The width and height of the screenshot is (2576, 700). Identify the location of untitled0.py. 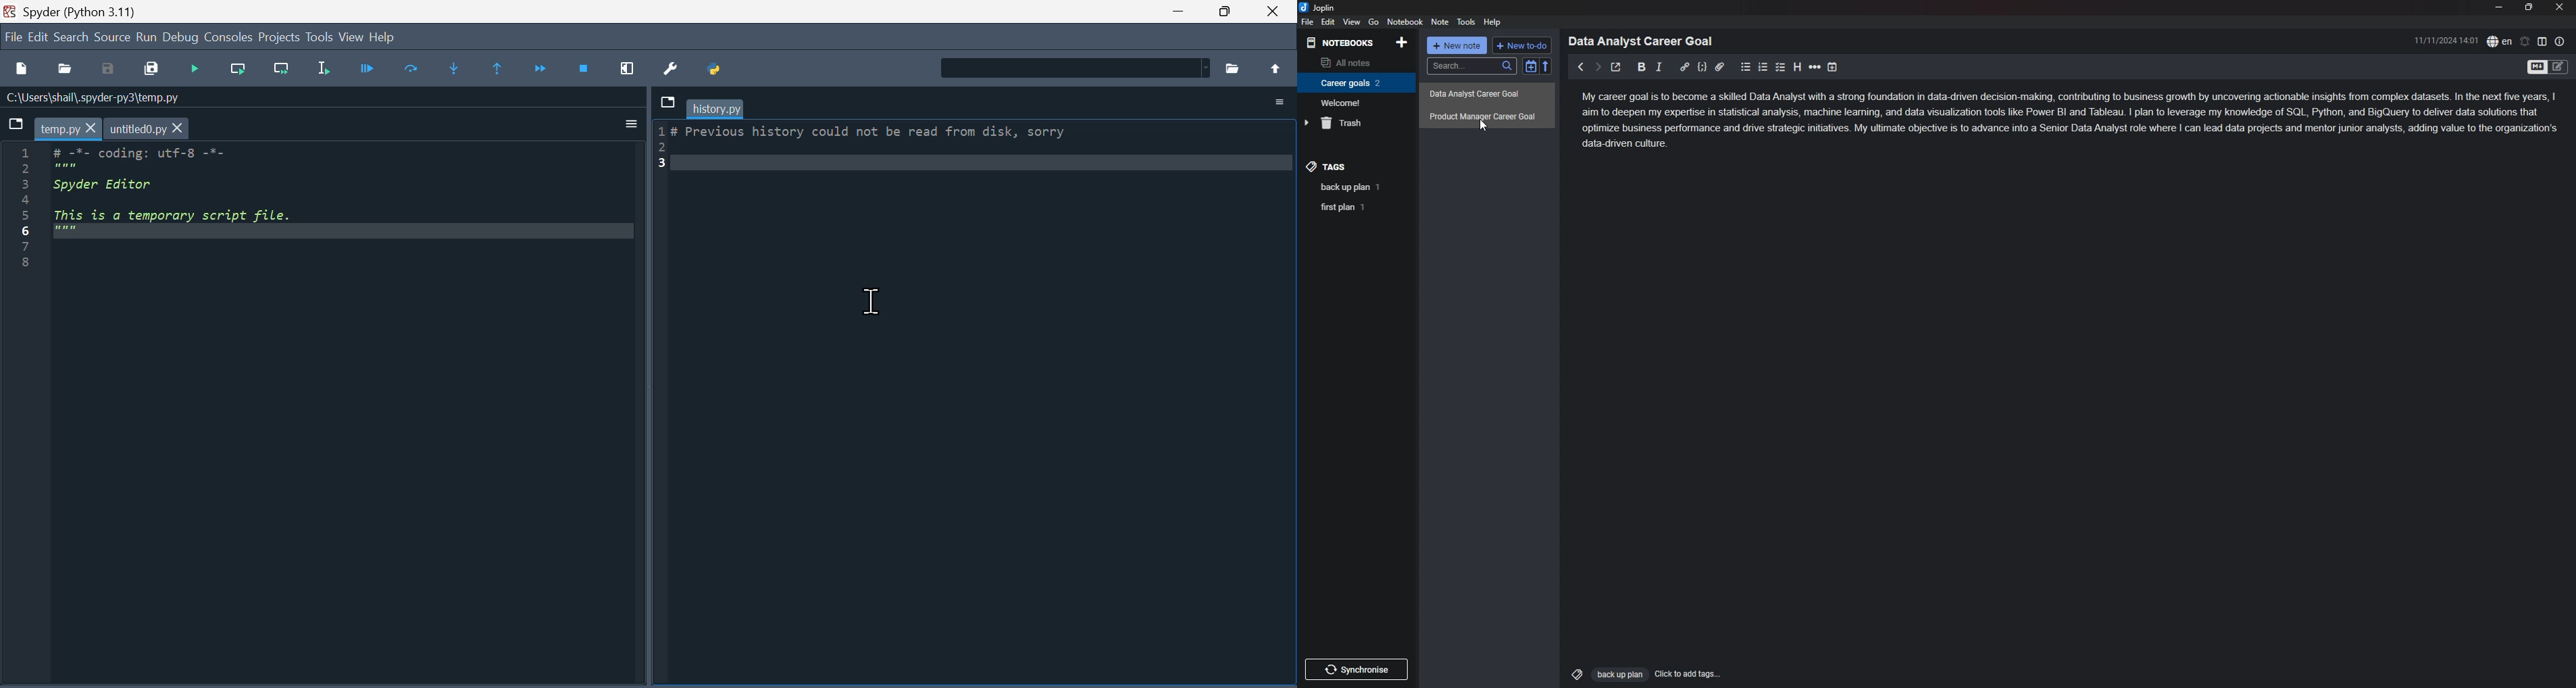
(148, 128).